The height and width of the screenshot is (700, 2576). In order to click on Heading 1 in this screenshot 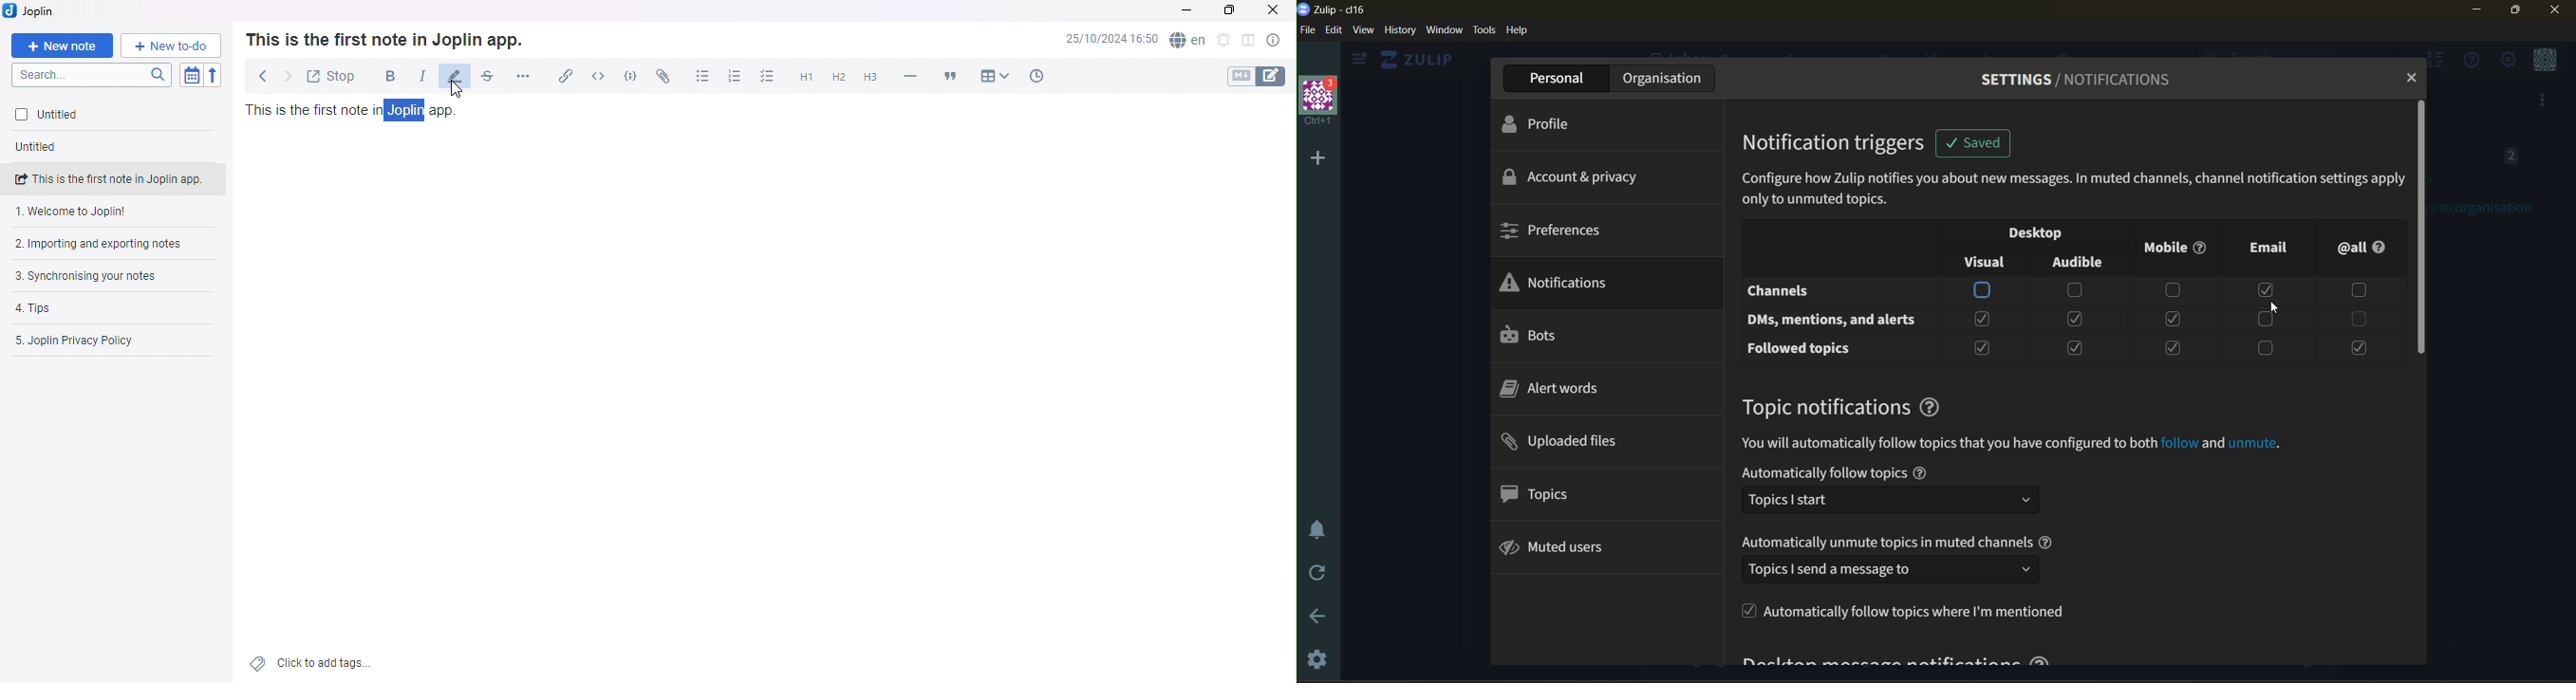, I will do `click(805, 78)`.